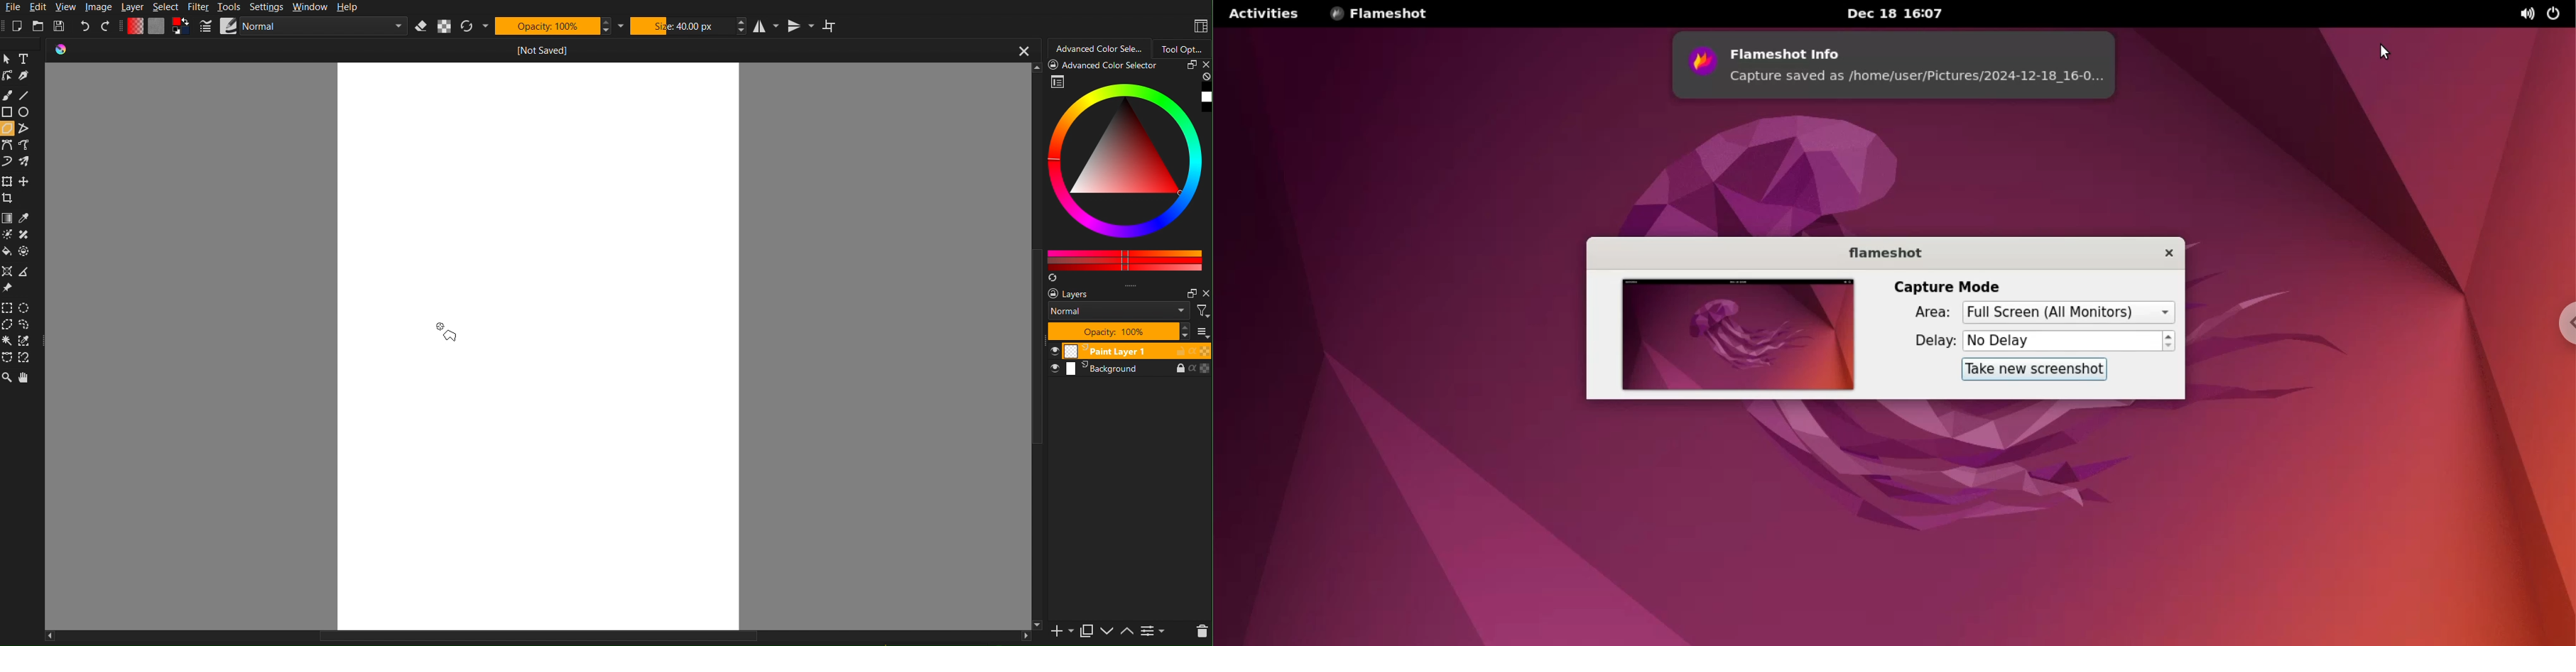  What do you see at coordinates (8, 145) in the screenshot?
I see `bezier Curve Tools` at bounding box center [8, 145].